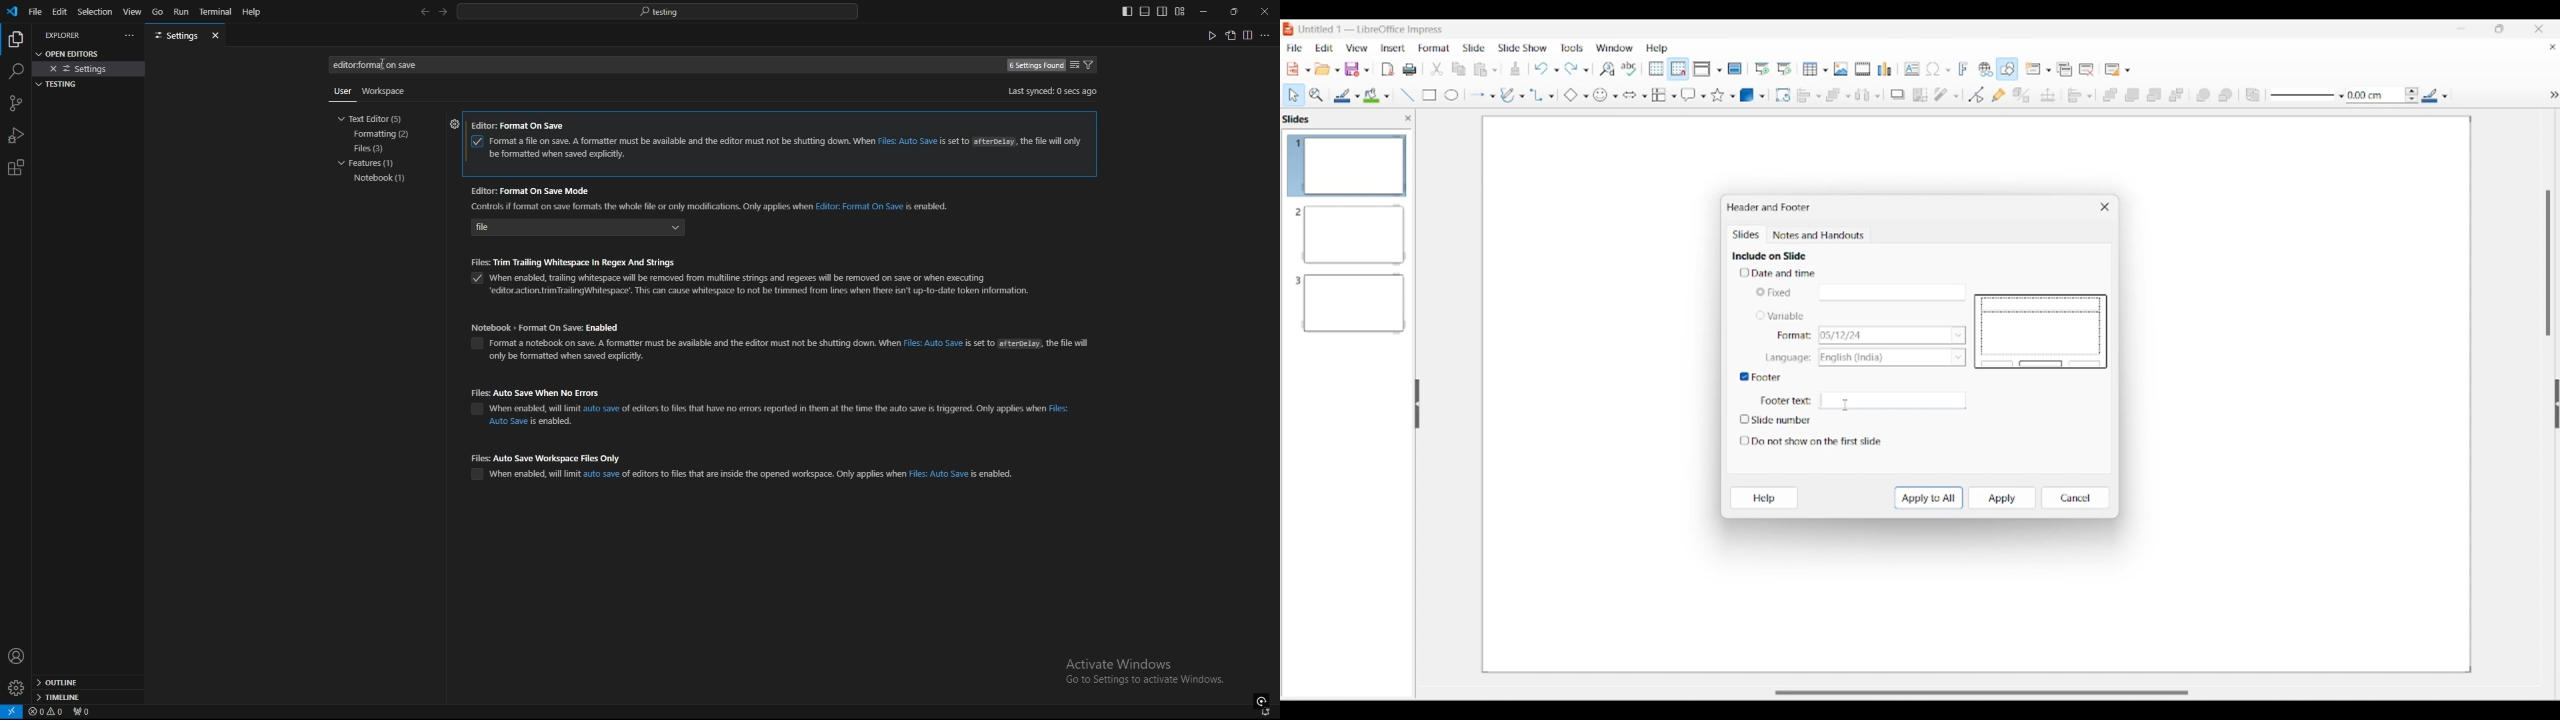  Describe the element at coordinates (1152, 673) in the screenshot. I see `Activate windows go to settings to activate windows` at that location.